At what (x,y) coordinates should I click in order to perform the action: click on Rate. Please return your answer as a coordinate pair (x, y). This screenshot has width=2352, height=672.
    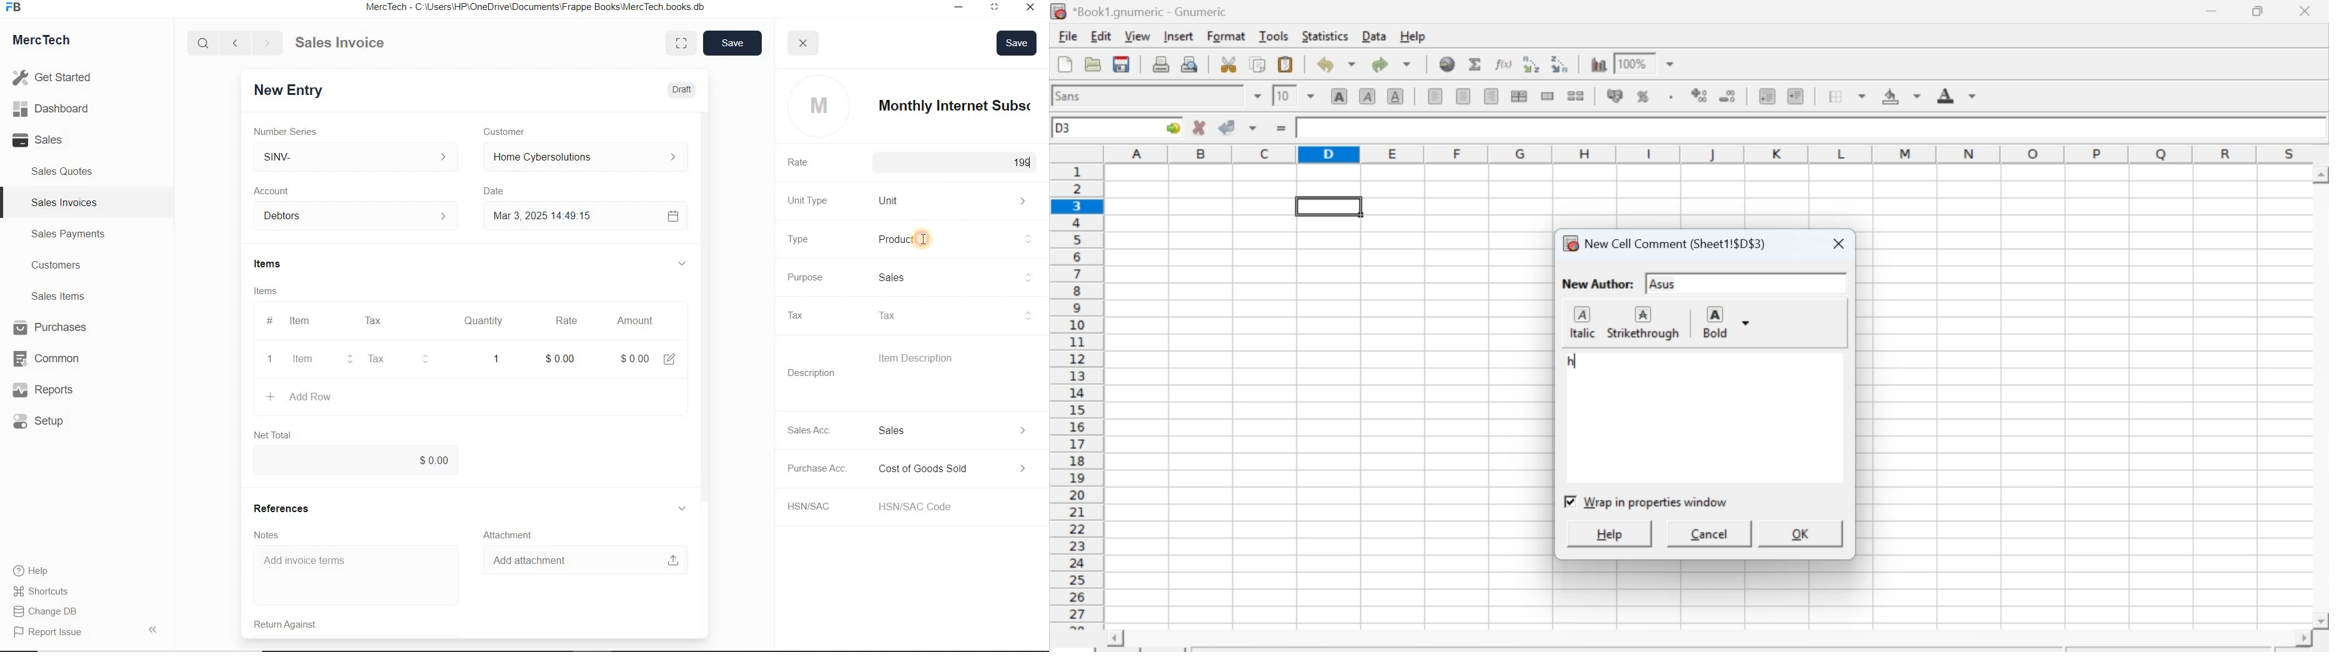
    Looking at the image, I should click on (801, 163).